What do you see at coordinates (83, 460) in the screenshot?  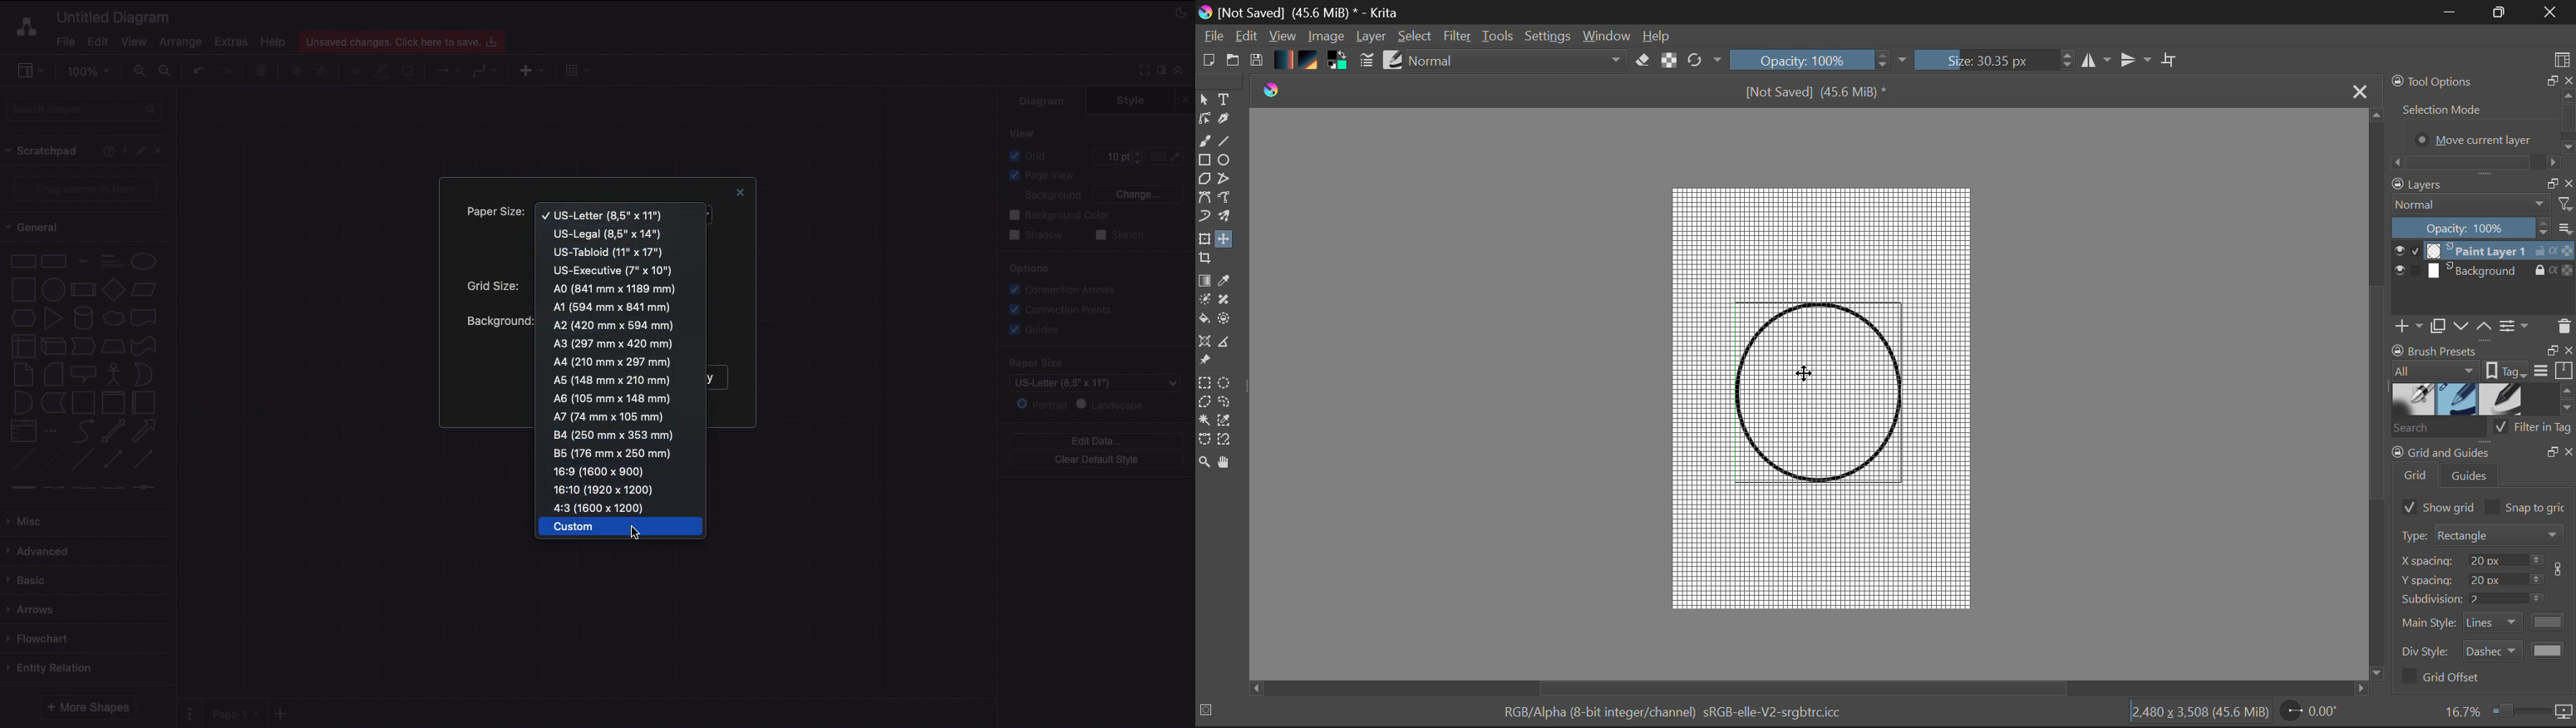 I see `Line` at bounding box center [83, 460].